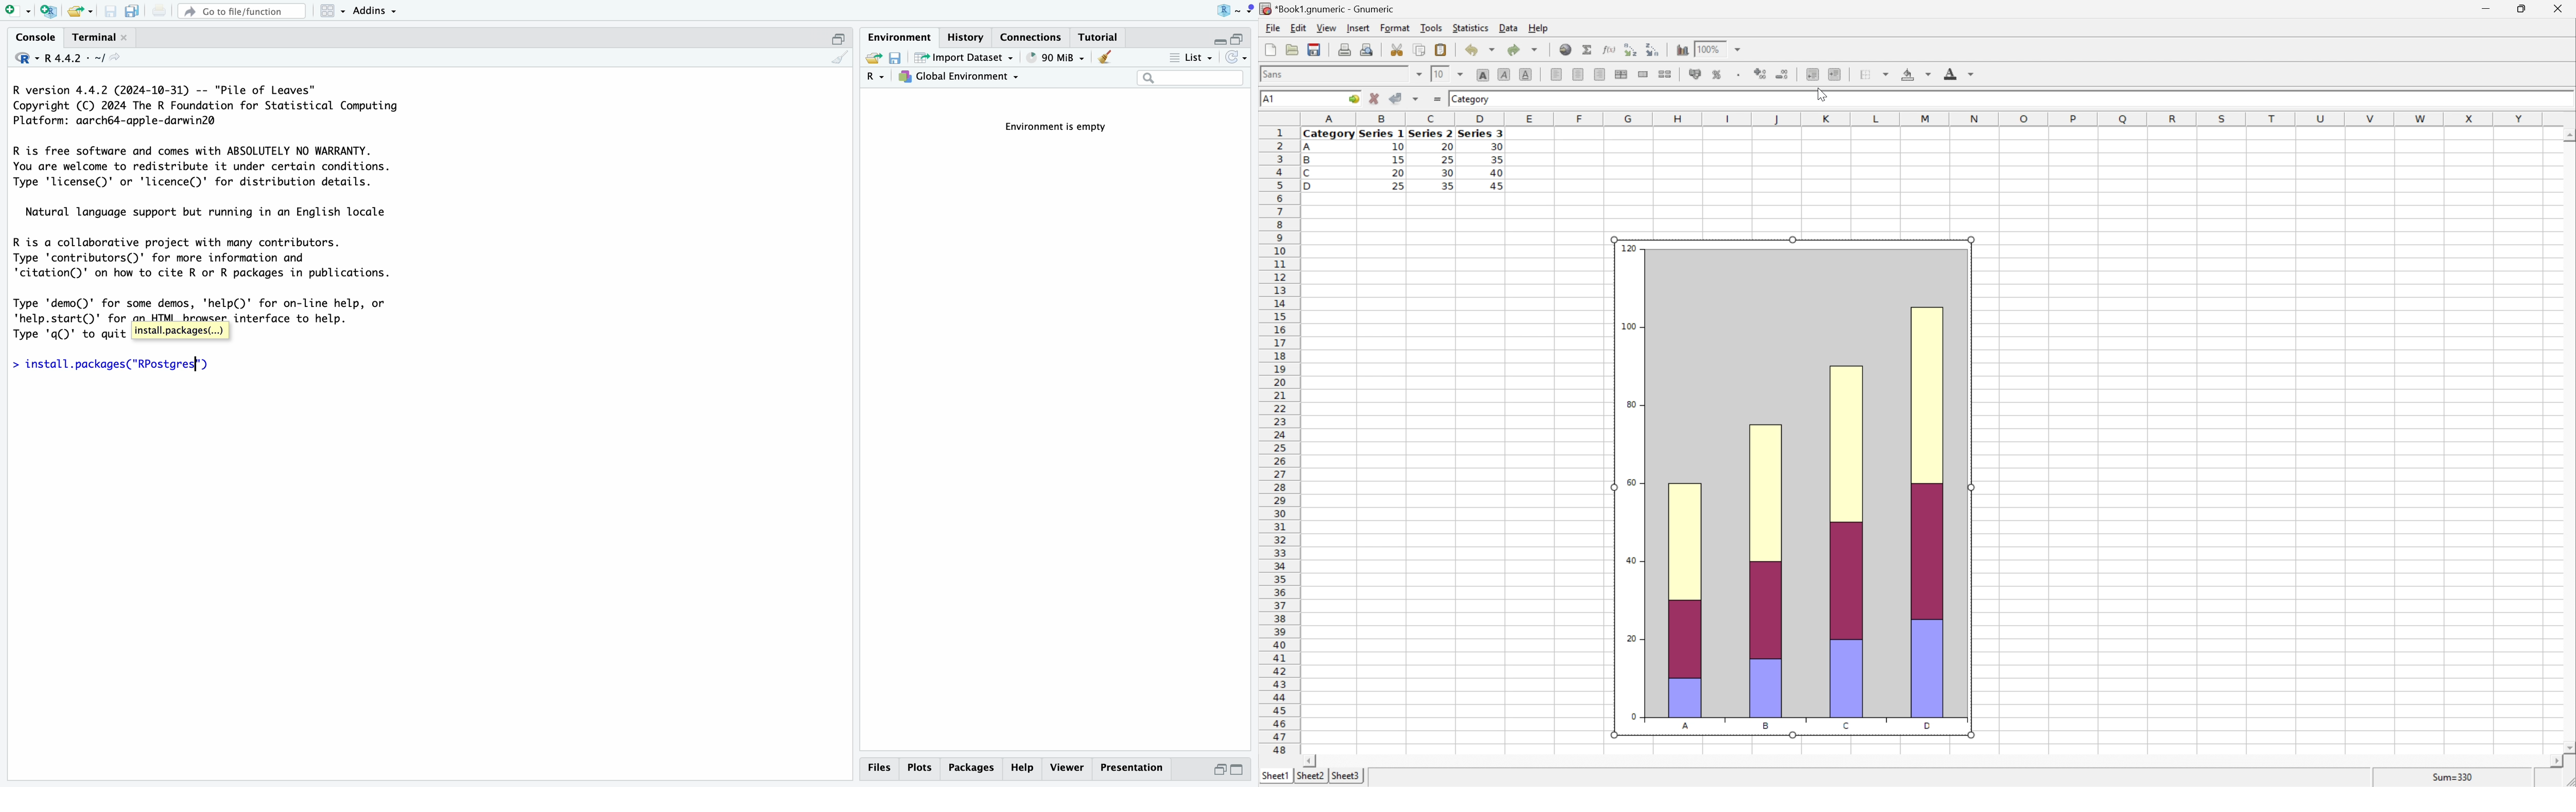  What do you see at coordinates (1190, 59) in the screenshot?
I see `list` at bounding box center [1190, 59].